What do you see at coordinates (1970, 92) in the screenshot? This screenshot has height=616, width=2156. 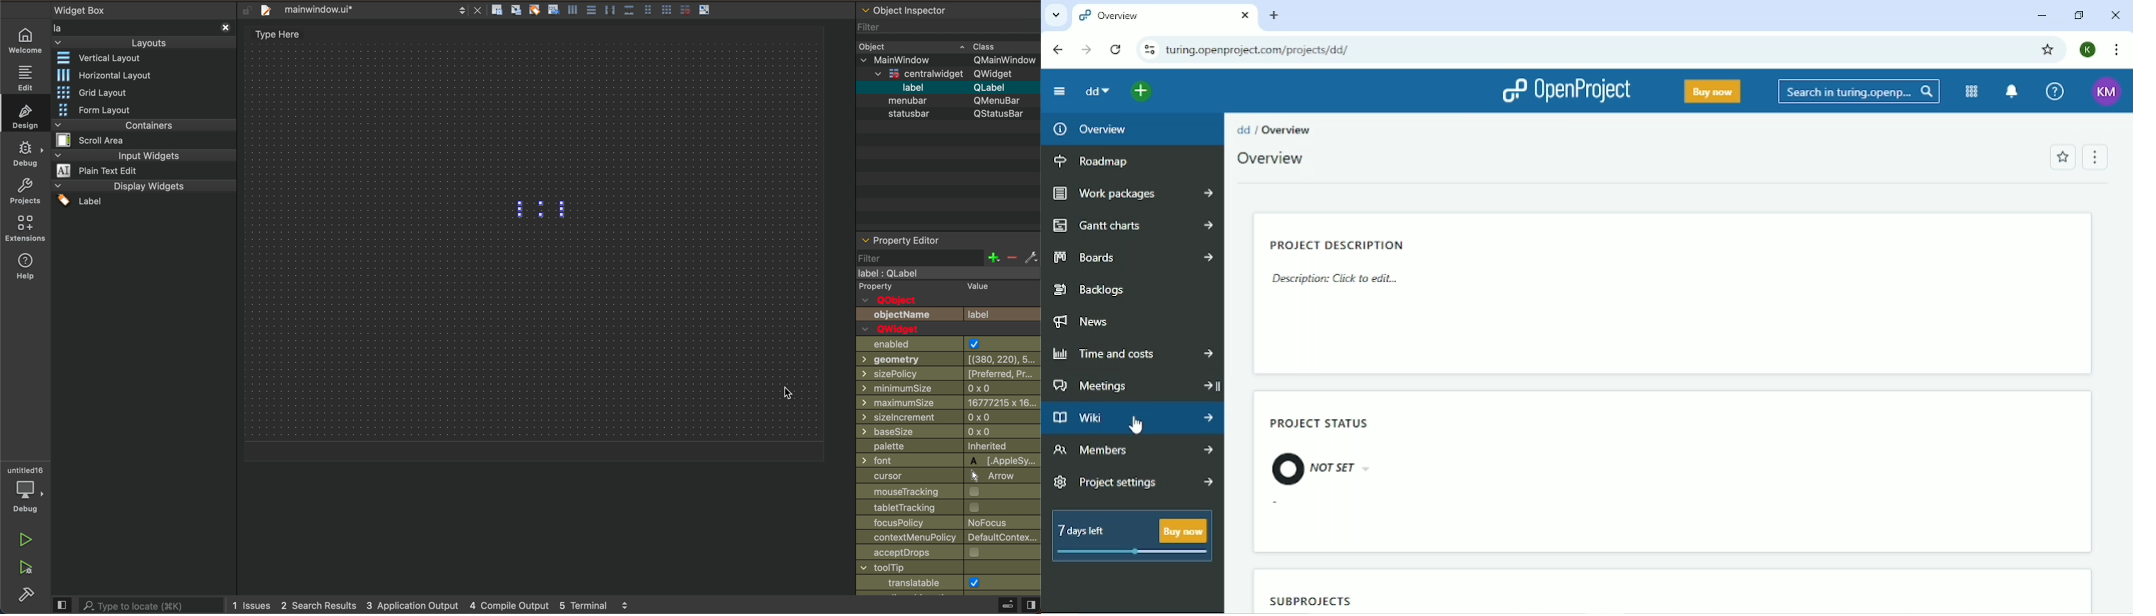 I see `Modules` at bounding box center [1970, 92].